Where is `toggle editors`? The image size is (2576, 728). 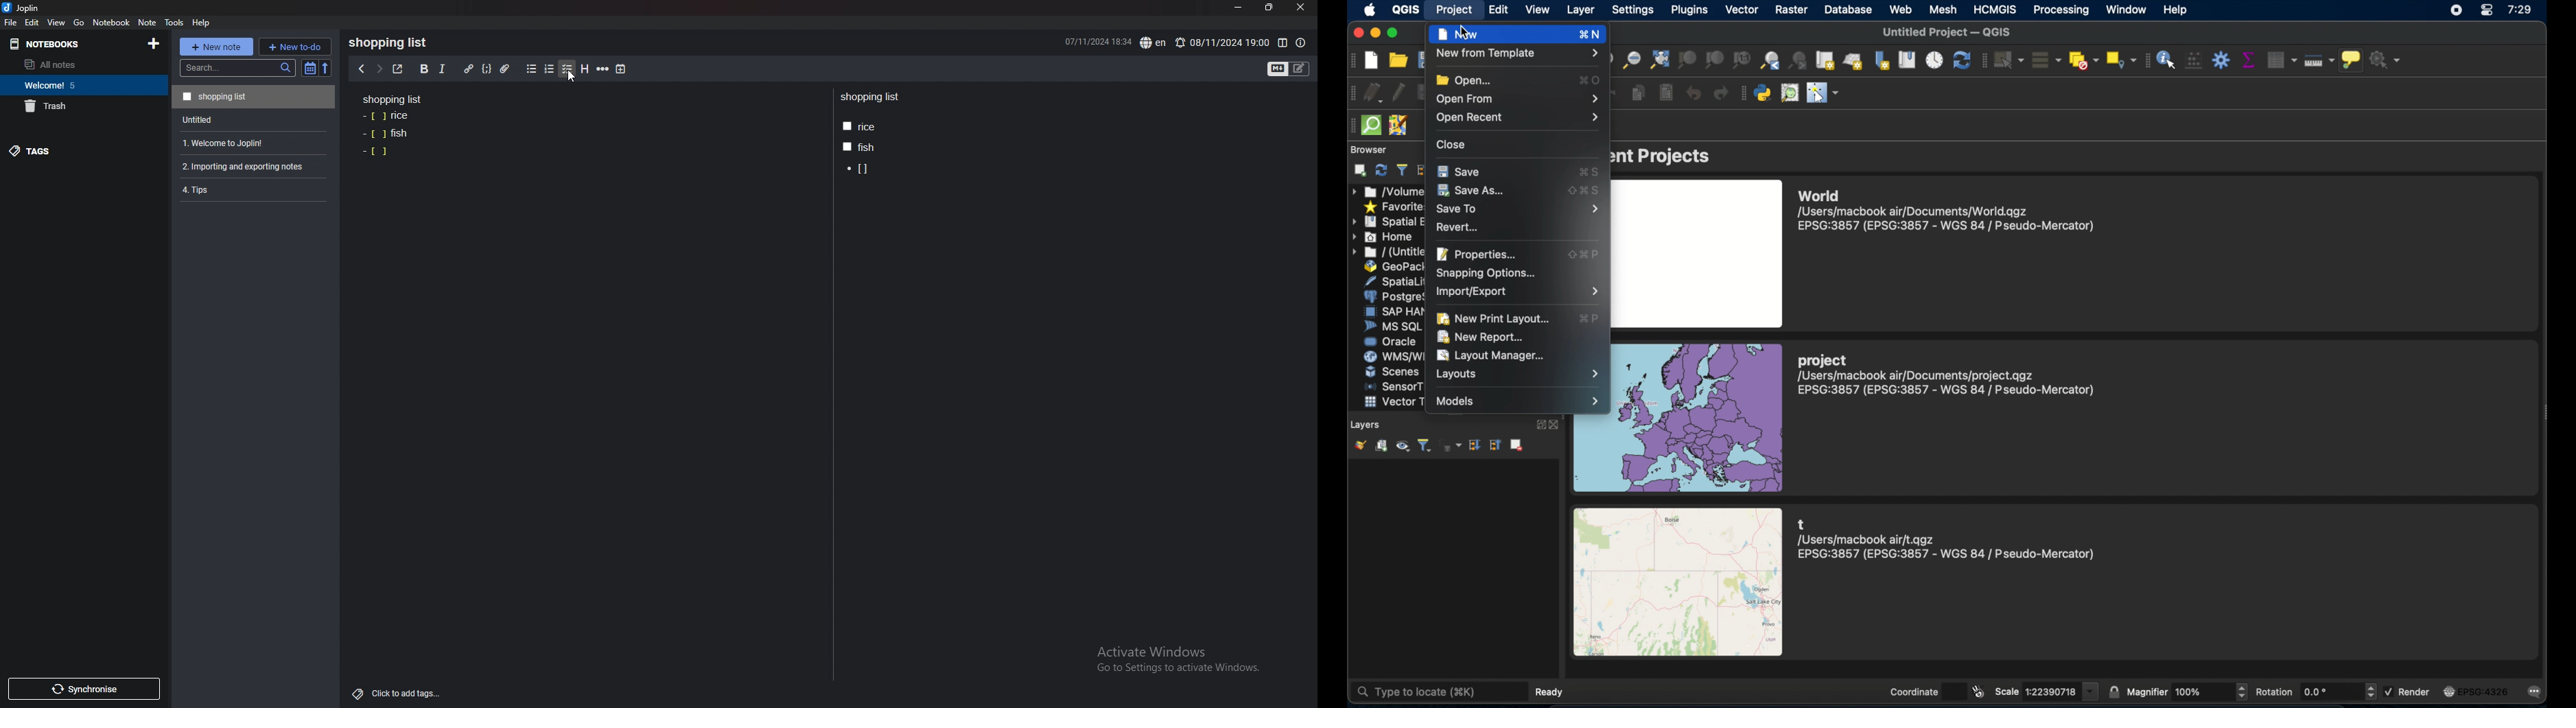
toggle editors is located at coordinates (1289, 69).